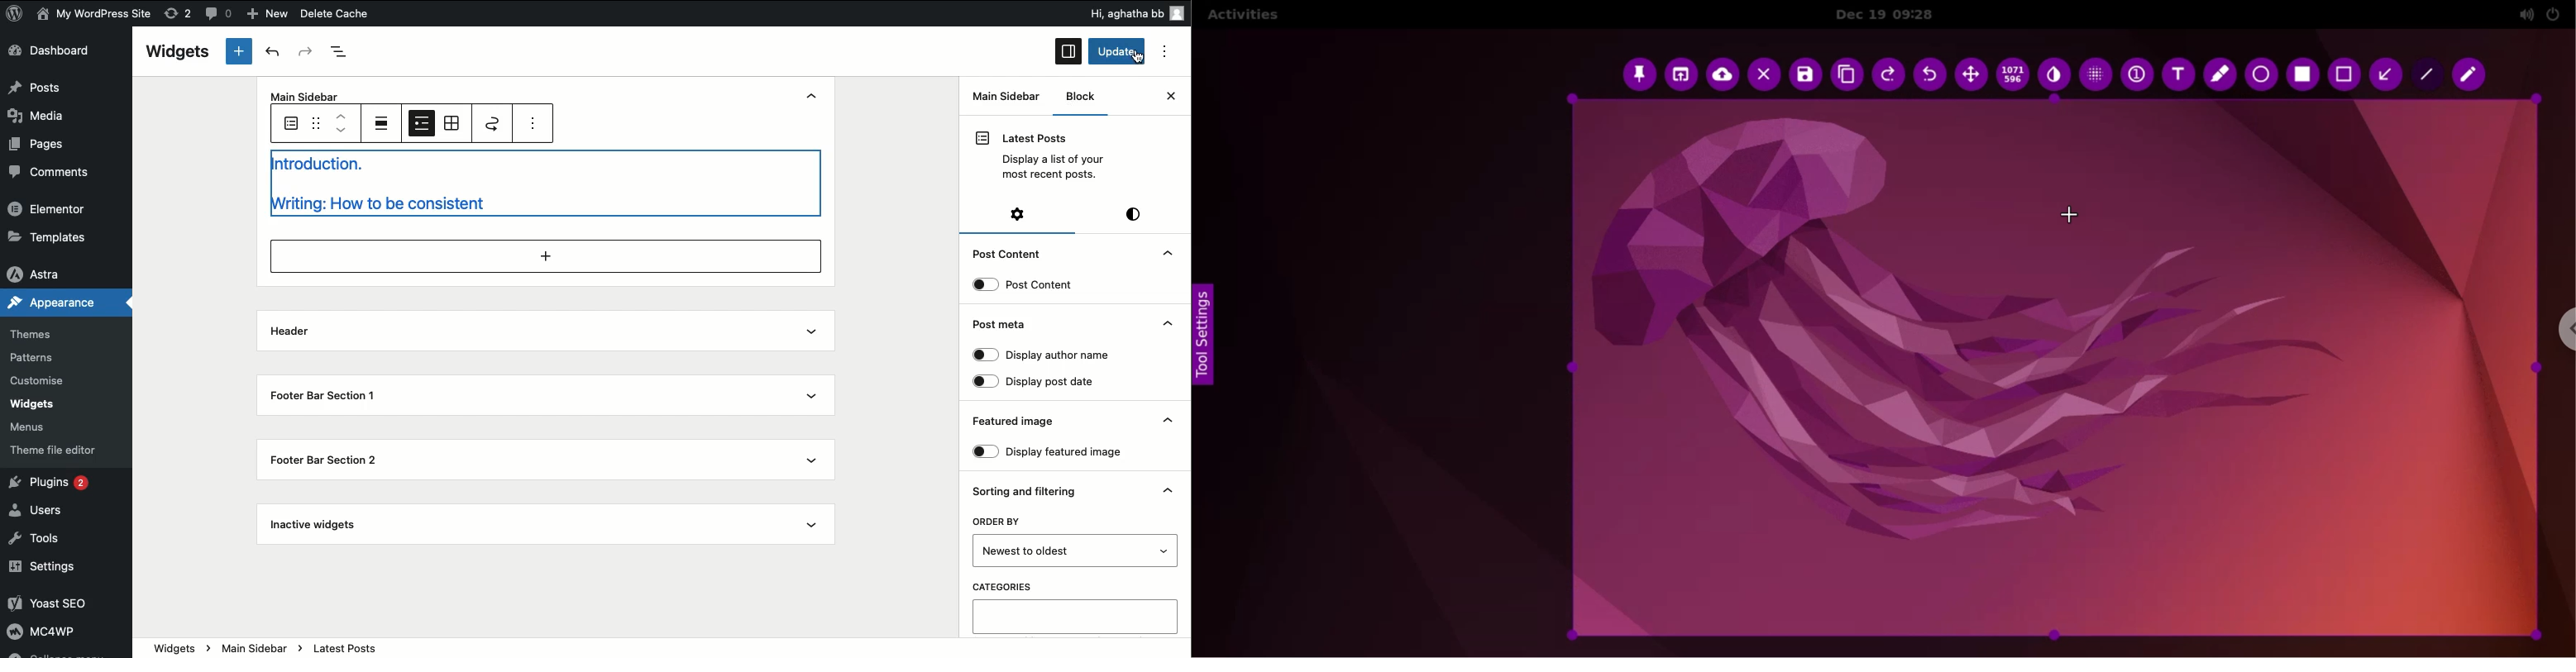 This screenshot has height=672, width=2576. What do you see at coordinates (2053, 75) in the screenshot?
I see `inverter` at bounding box center [2053, 75].